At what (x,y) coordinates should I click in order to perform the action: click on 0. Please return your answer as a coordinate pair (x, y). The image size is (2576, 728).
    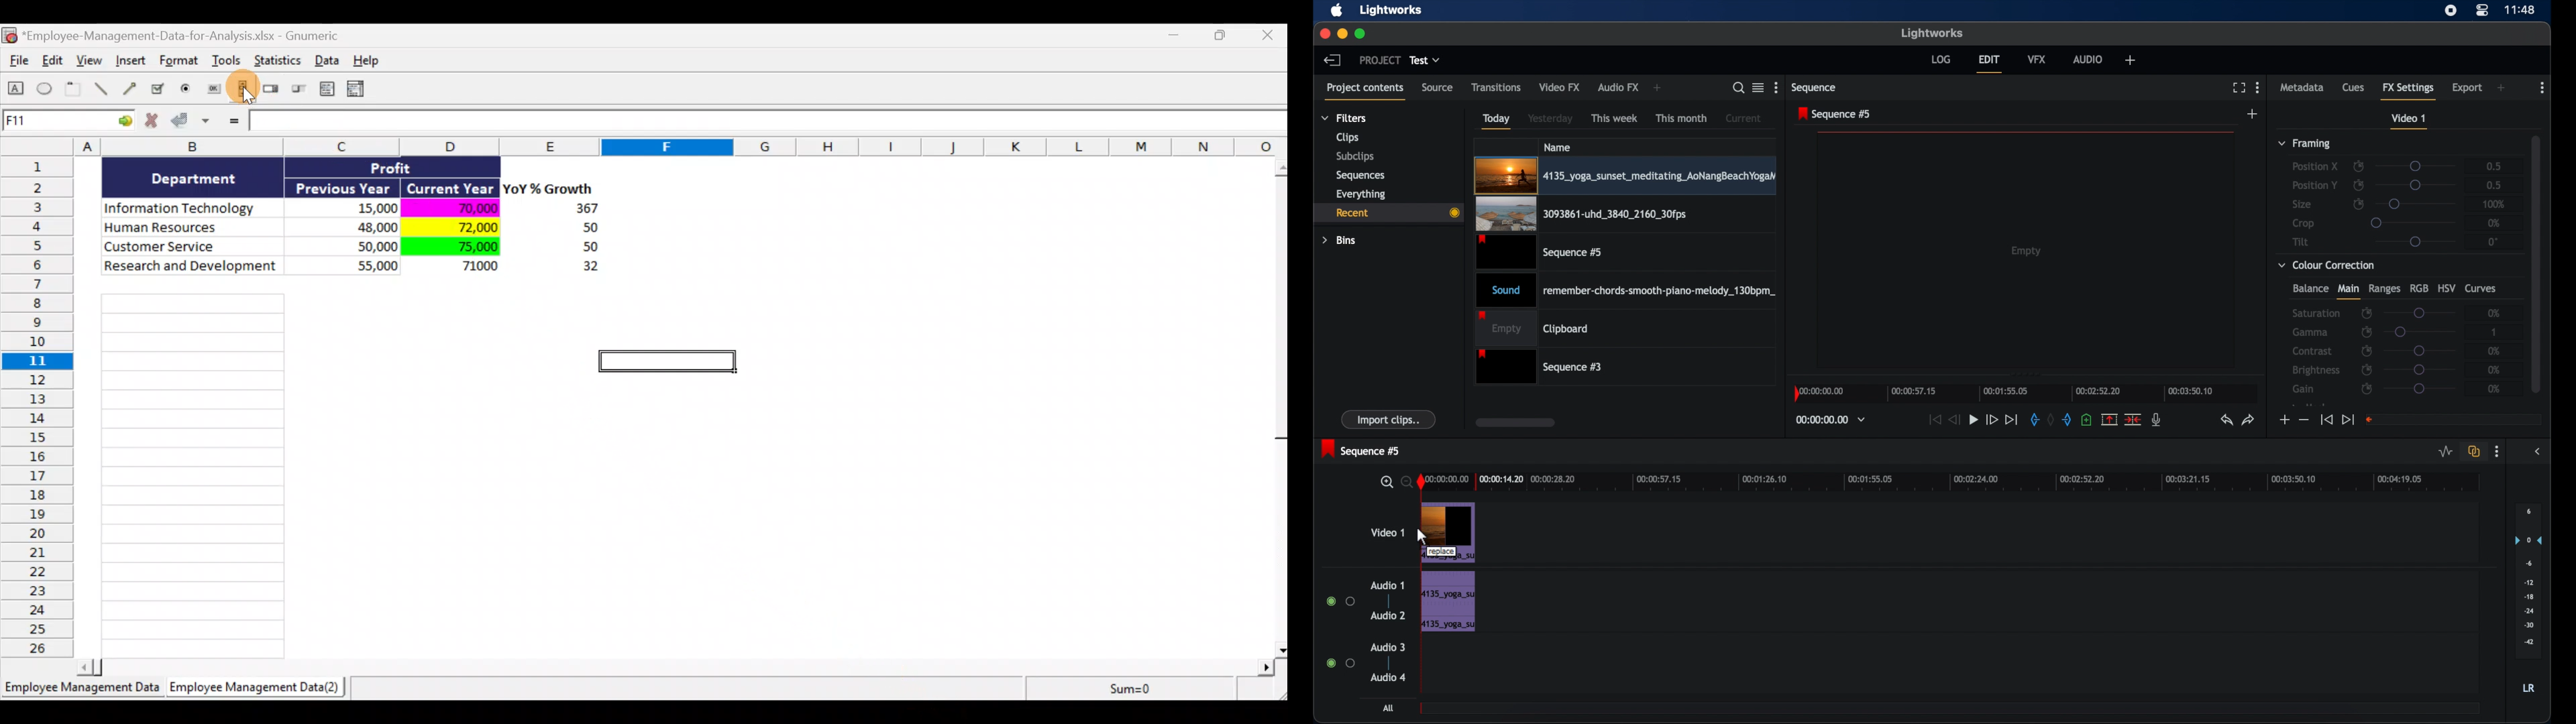
    Looking at the image, I should click on (2495, 241).